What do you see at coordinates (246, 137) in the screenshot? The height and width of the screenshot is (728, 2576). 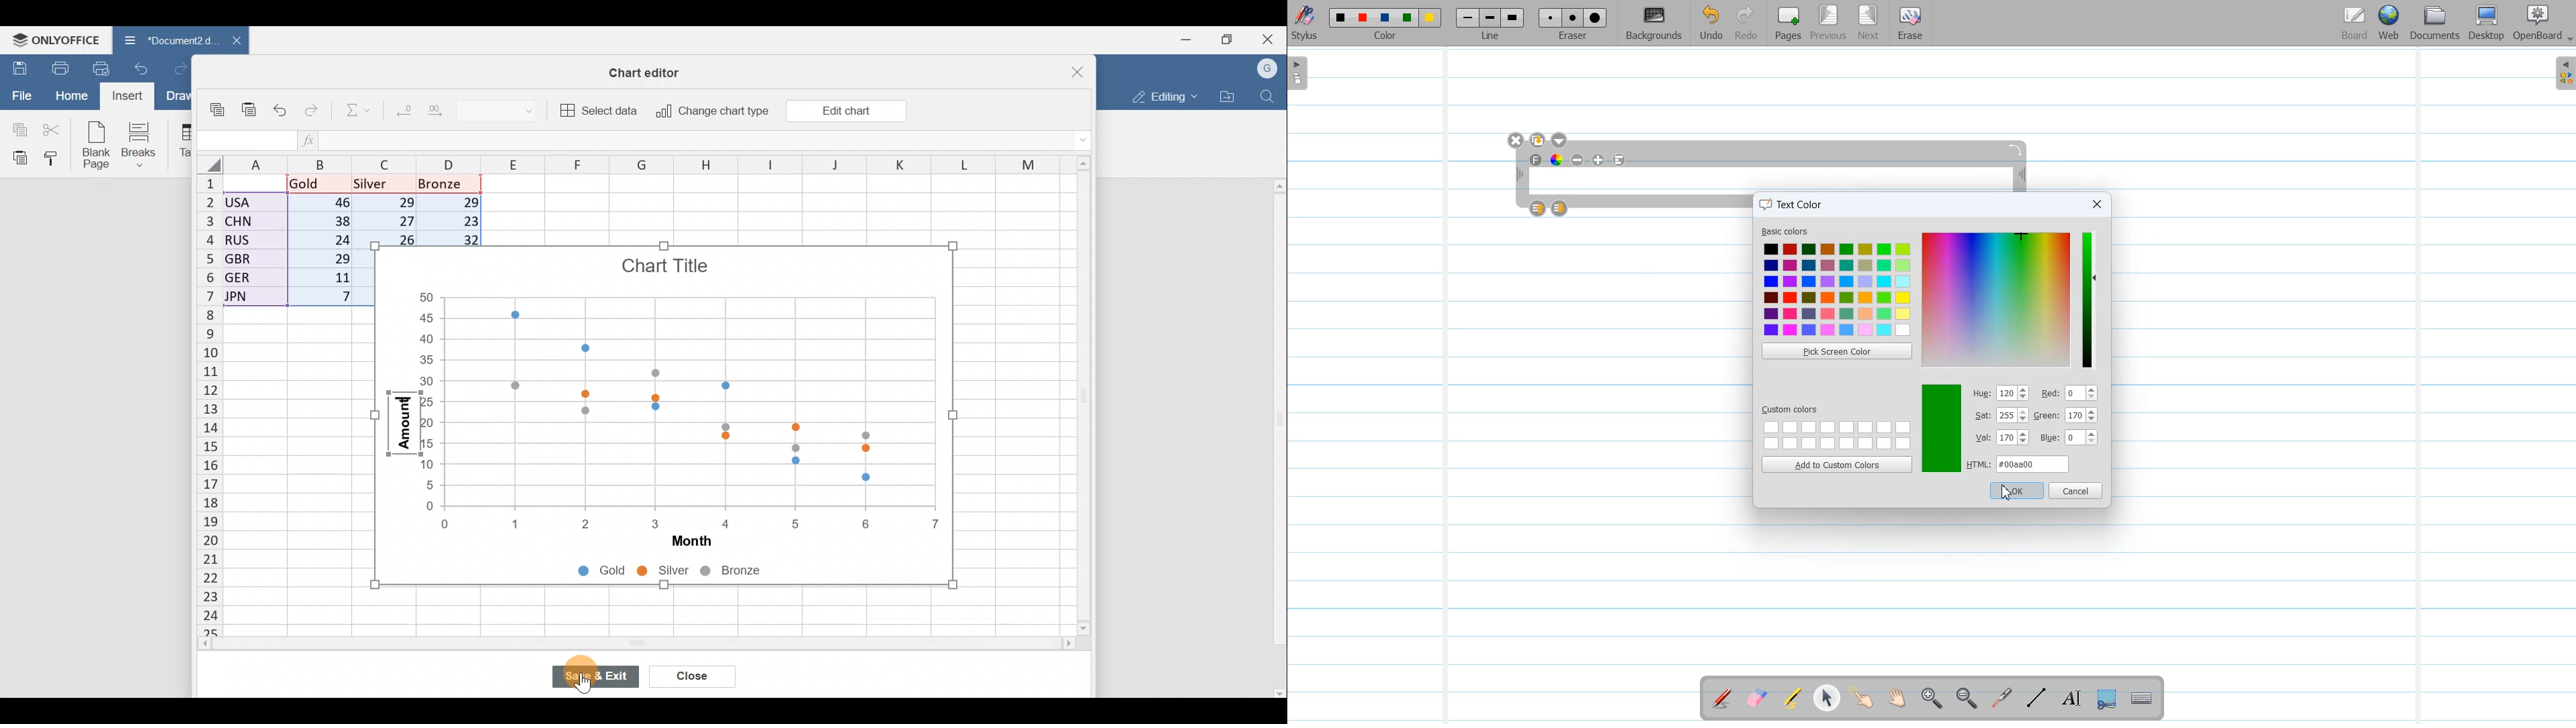 I see `Cell name` at bounding box center [246, 137].